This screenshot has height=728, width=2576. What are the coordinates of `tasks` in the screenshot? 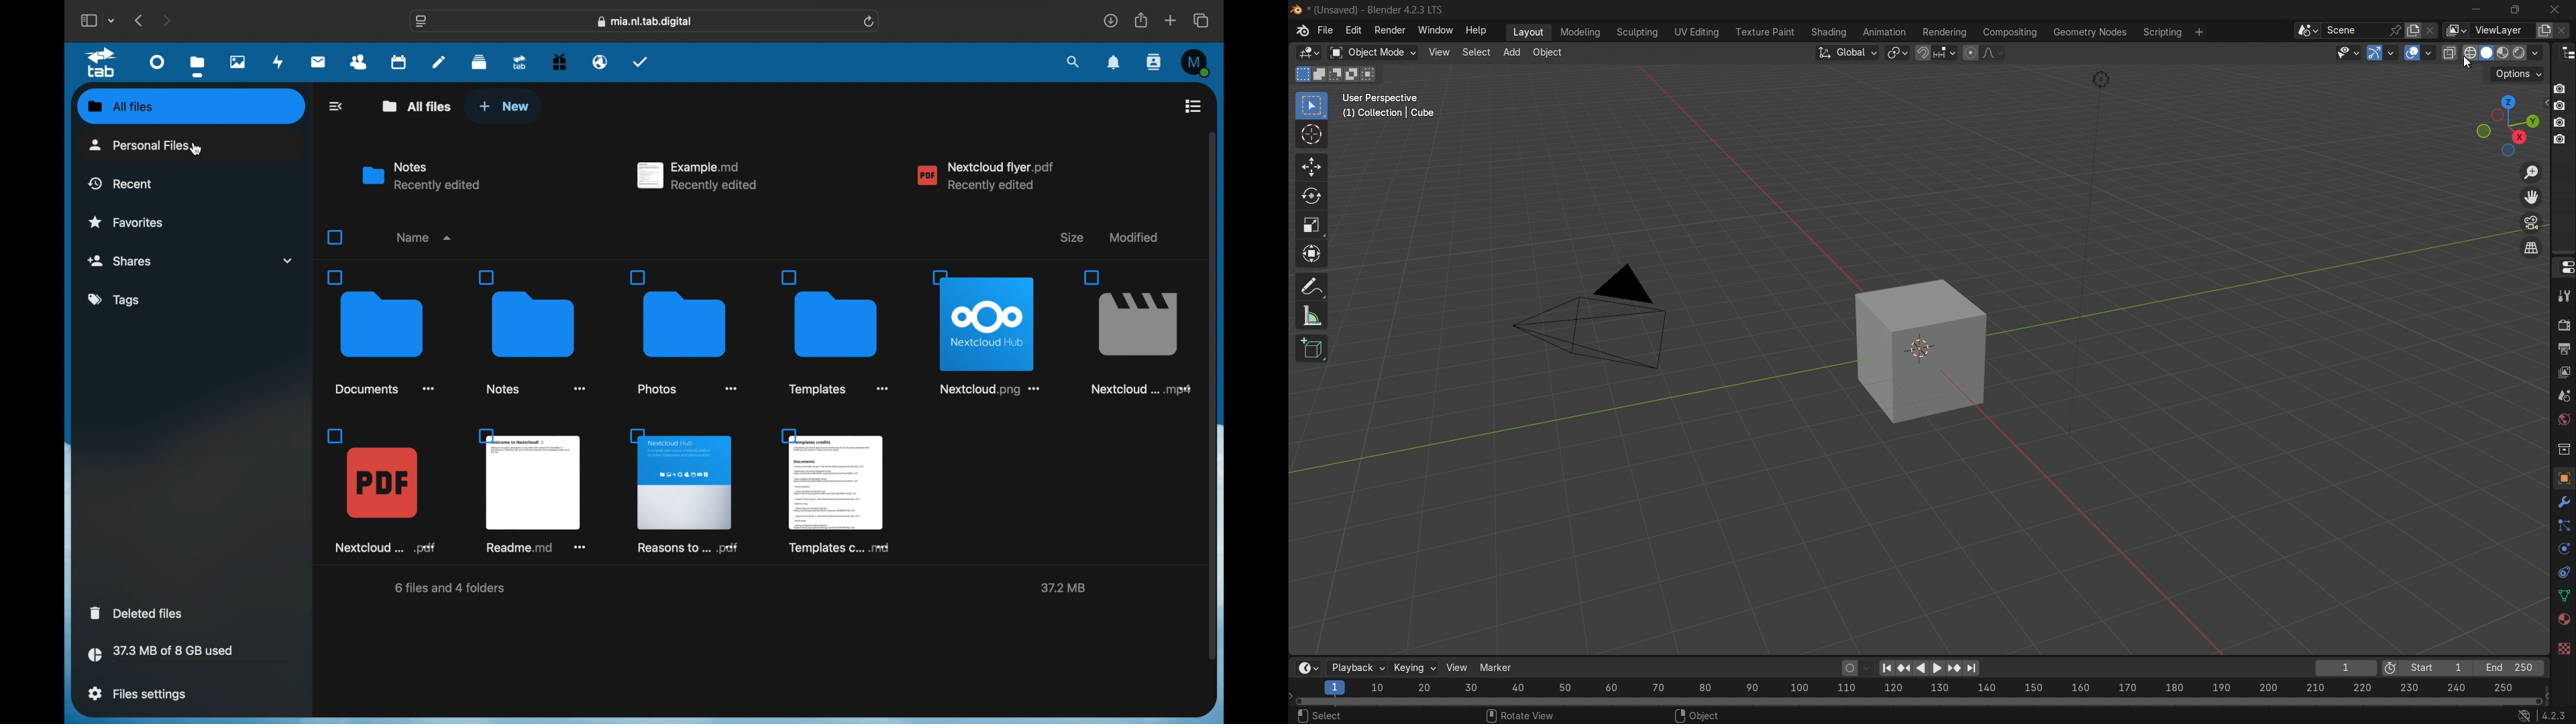 It's located at (641, 62).